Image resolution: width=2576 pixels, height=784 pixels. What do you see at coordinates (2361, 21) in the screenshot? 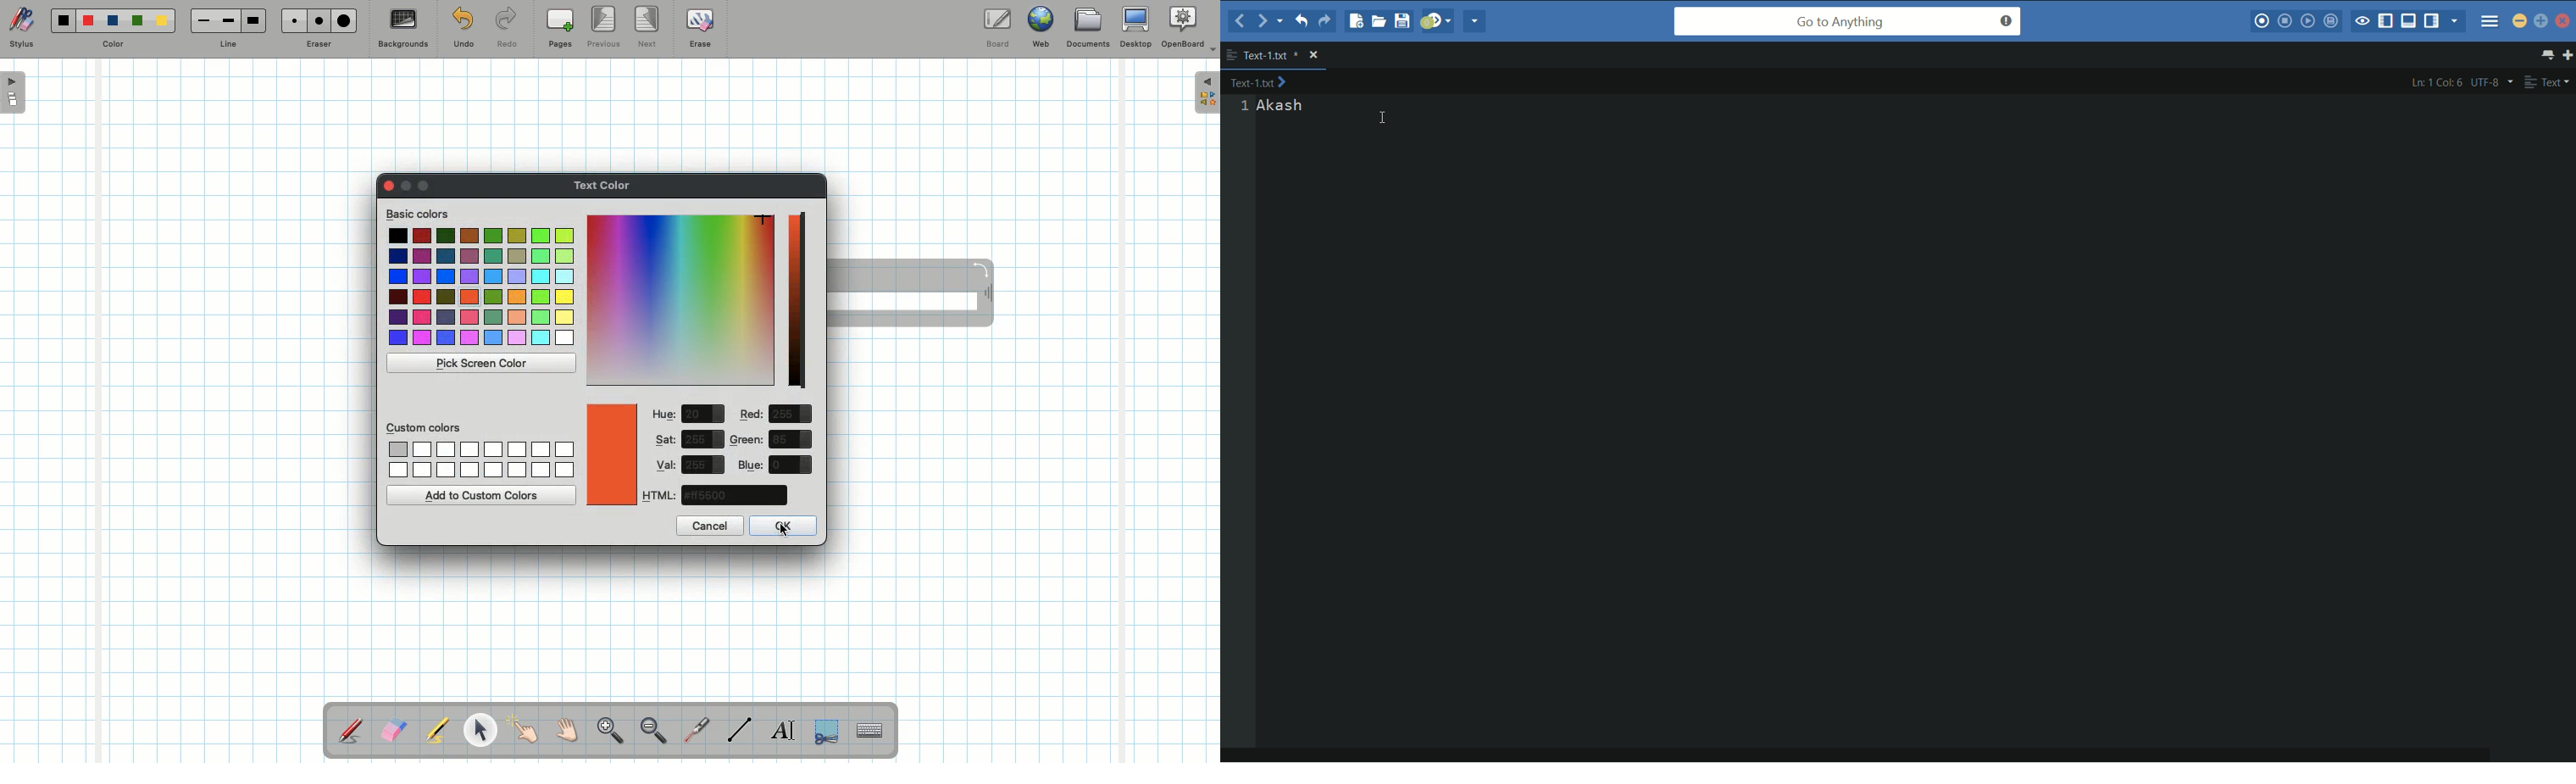
I see `toggle focus mode ` at bounding box center [2361, 21].